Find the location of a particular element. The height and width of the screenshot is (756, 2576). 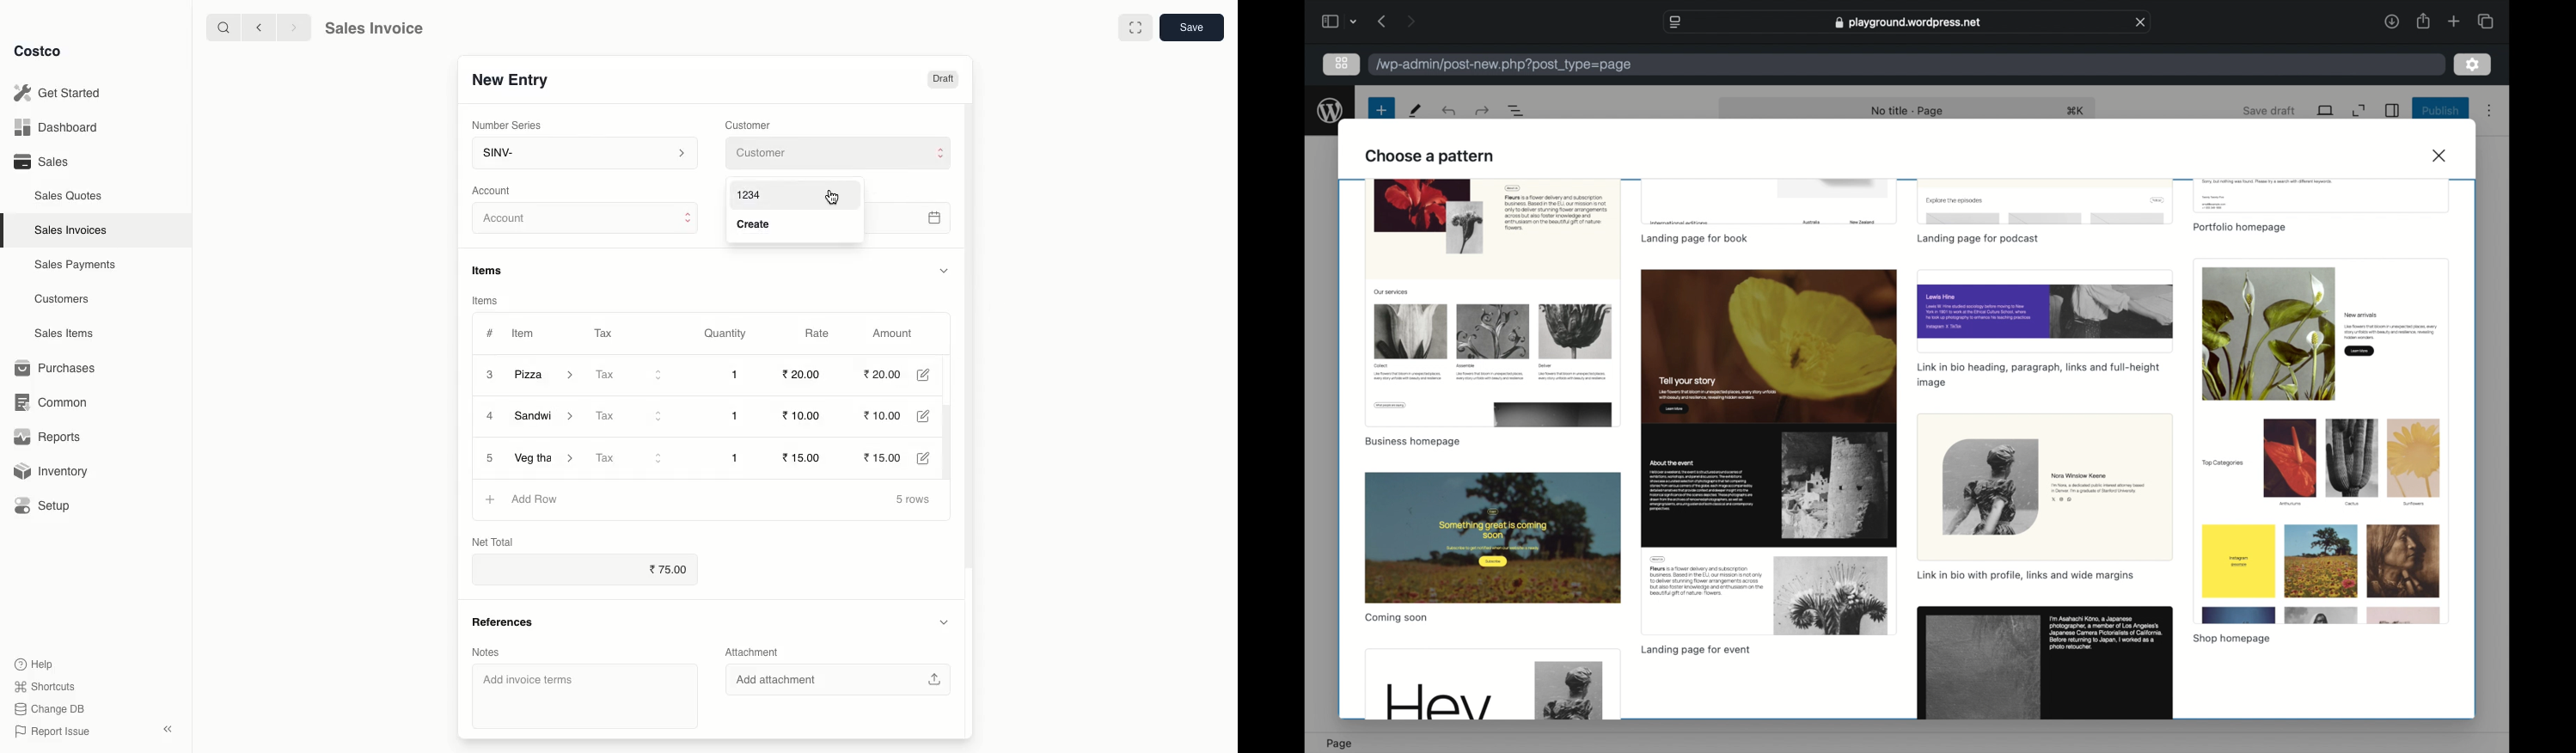

preview is located at coordinates (2044, 487).